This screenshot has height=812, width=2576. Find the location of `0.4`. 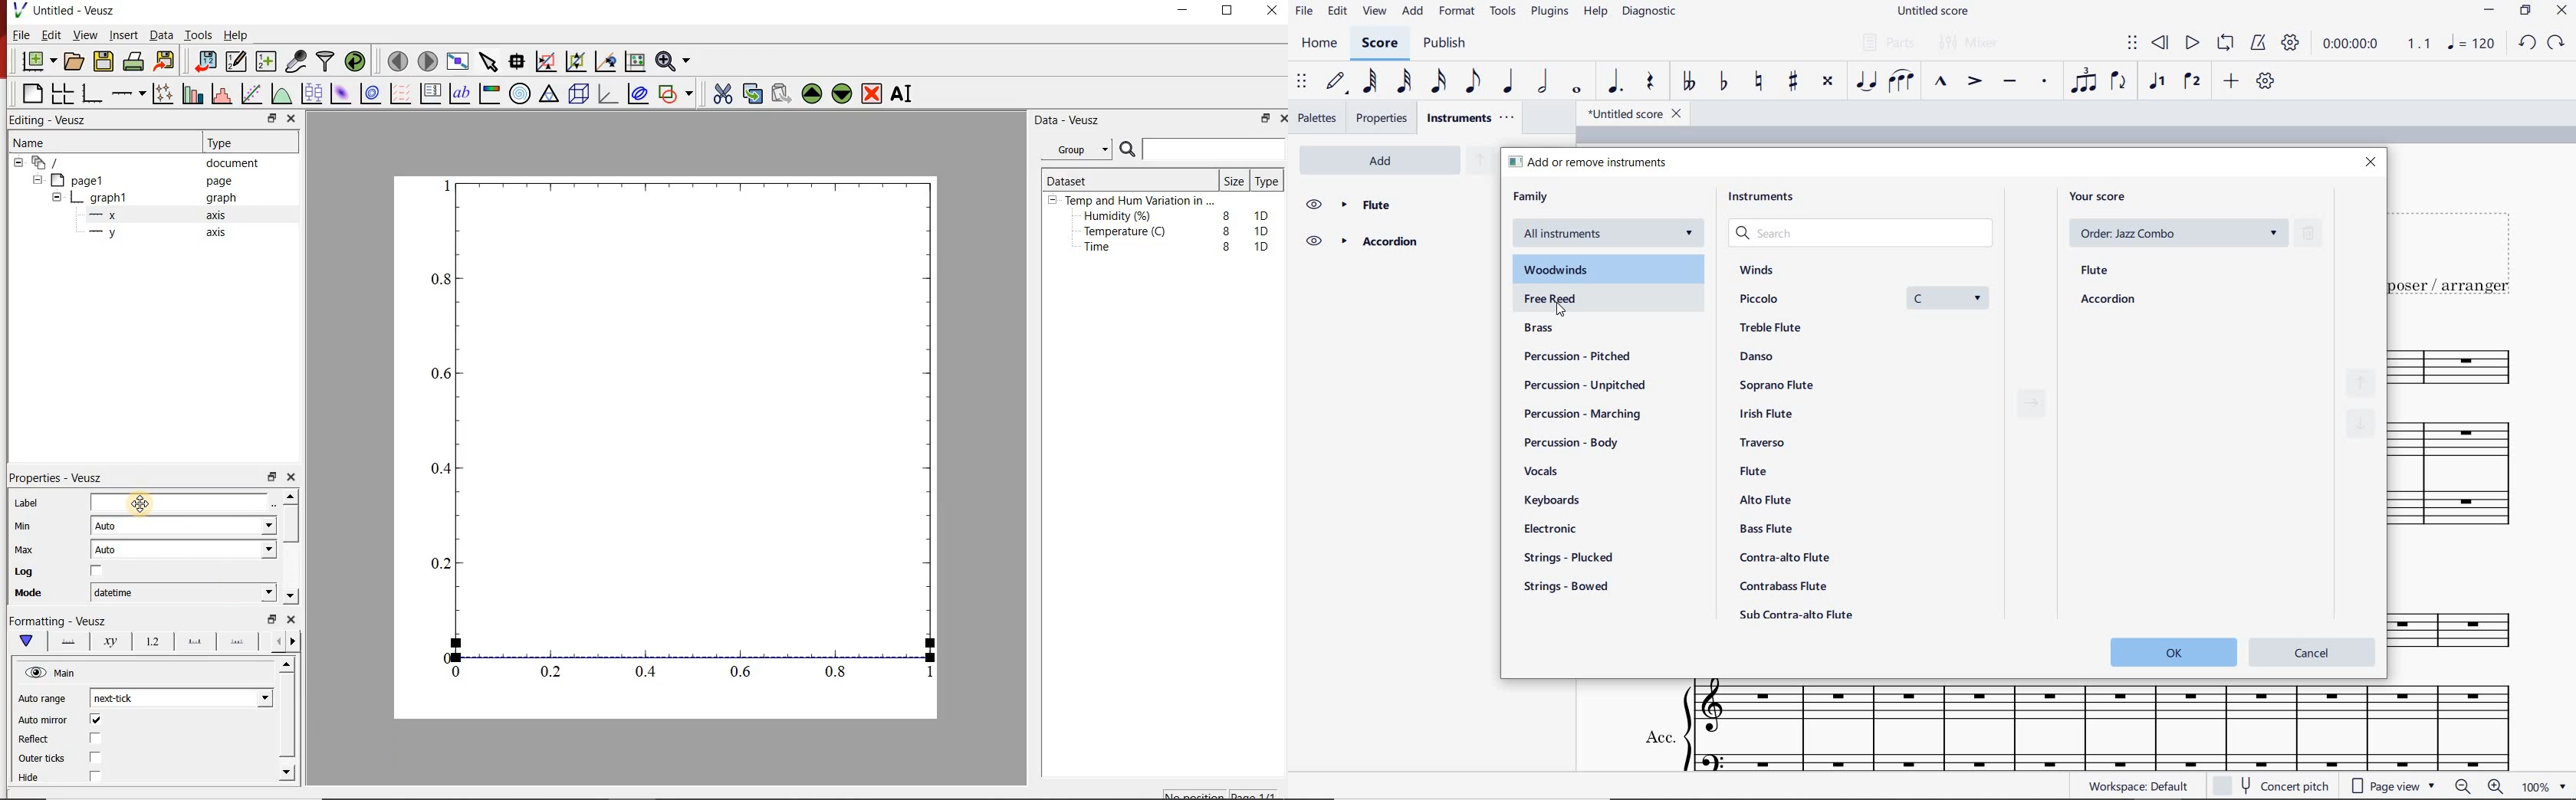

0.4 is located at coordinates (438, 469).